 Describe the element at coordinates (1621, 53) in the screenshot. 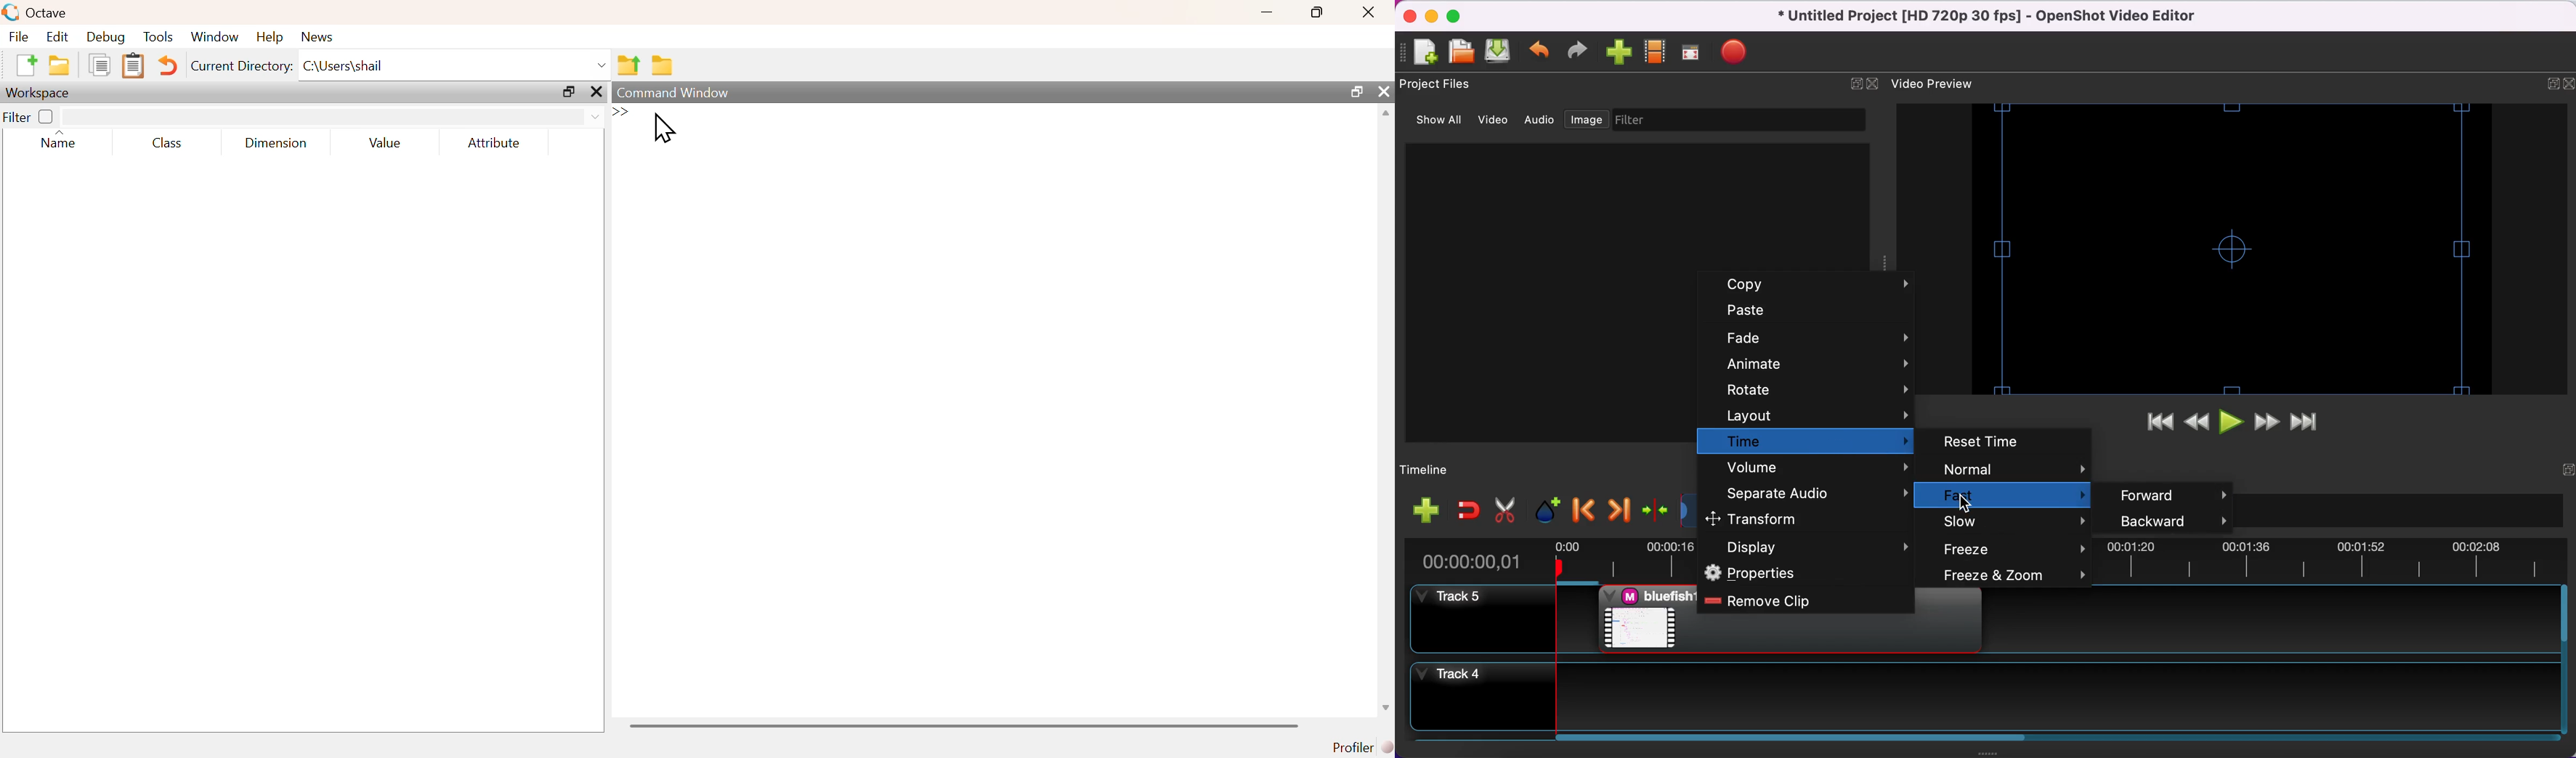

I see `import file` at that location.